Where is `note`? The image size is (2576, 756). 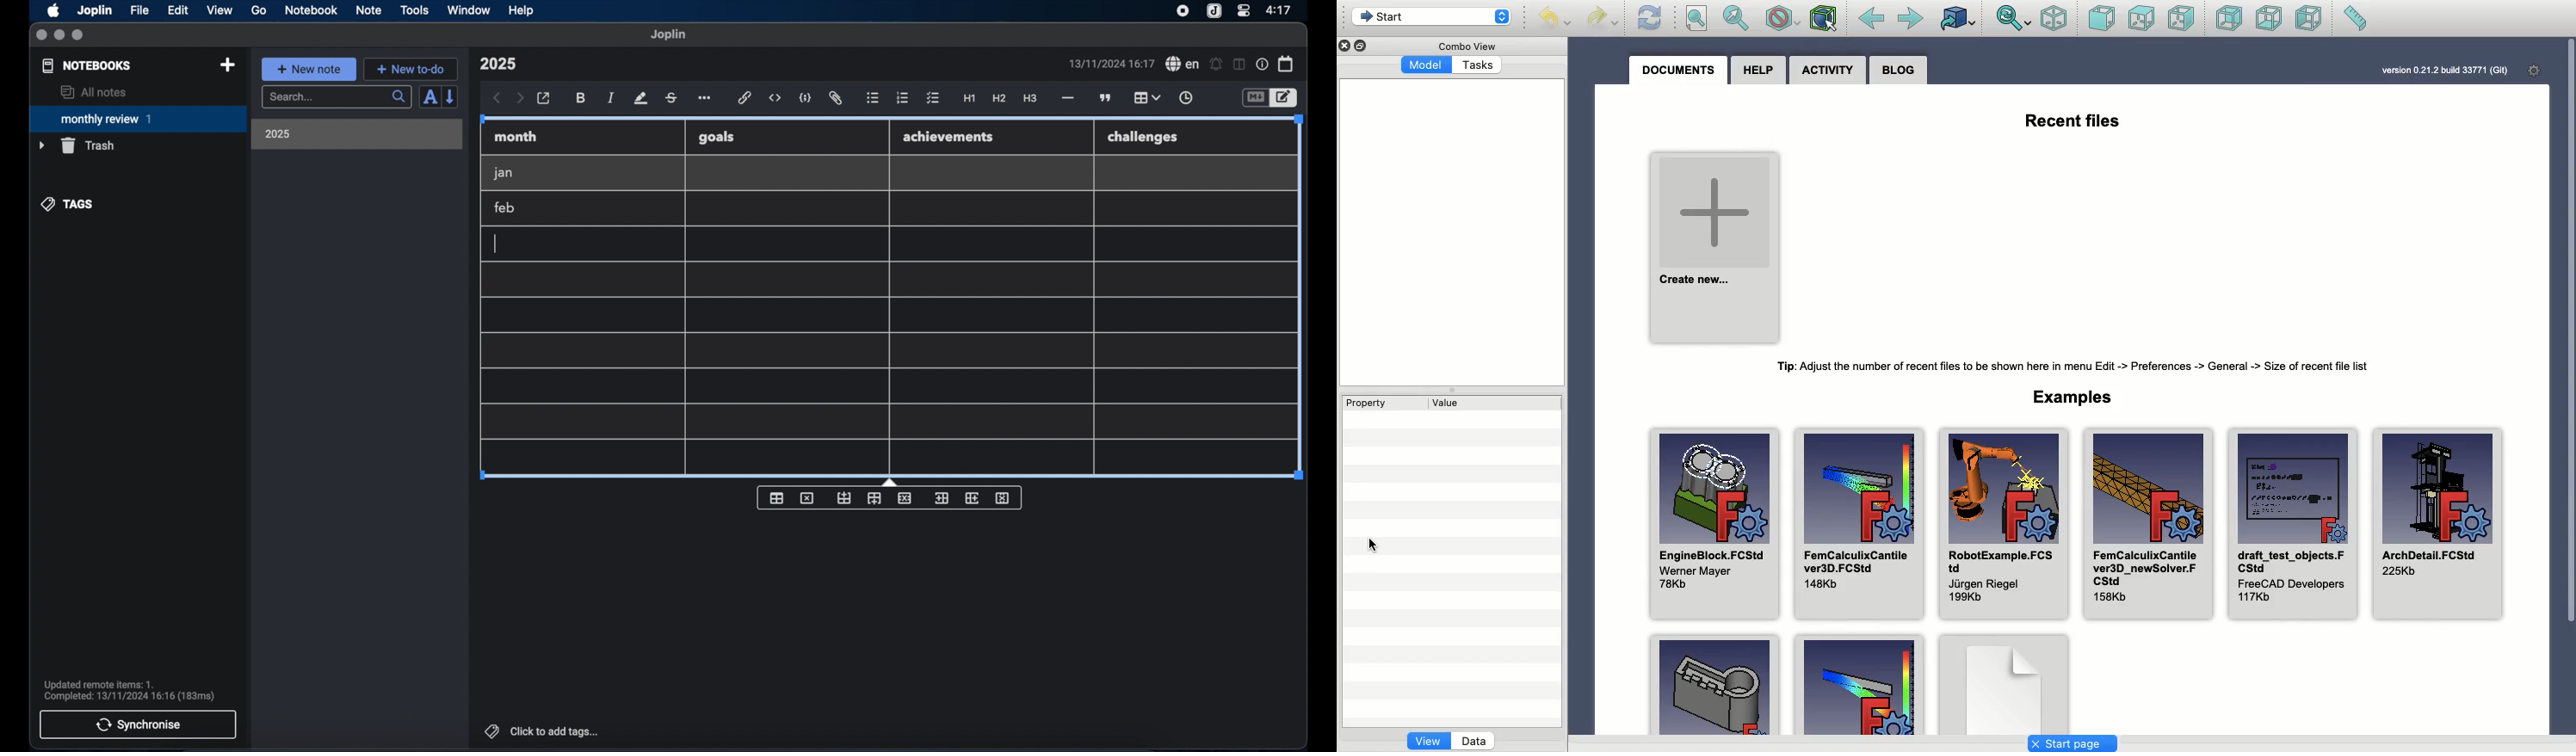 note is located at coordinates (369, 10).